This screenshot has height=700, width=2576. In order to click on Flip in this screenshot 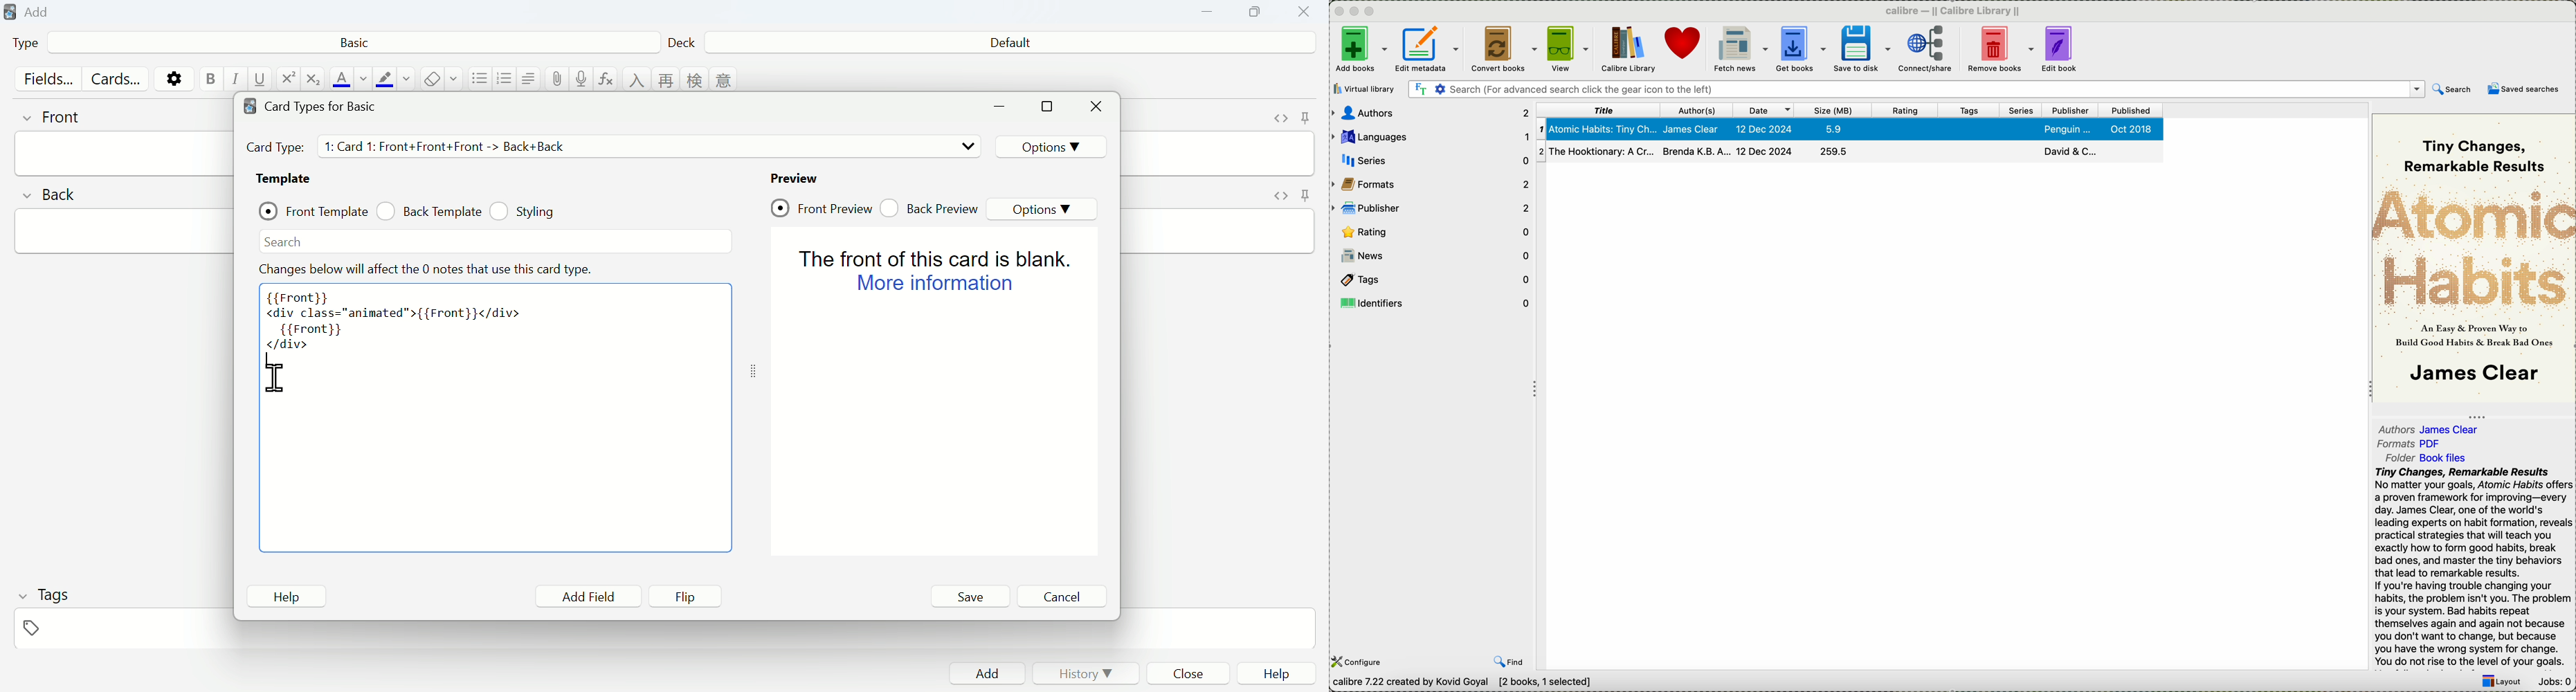, I will do `click(684, 597)`.